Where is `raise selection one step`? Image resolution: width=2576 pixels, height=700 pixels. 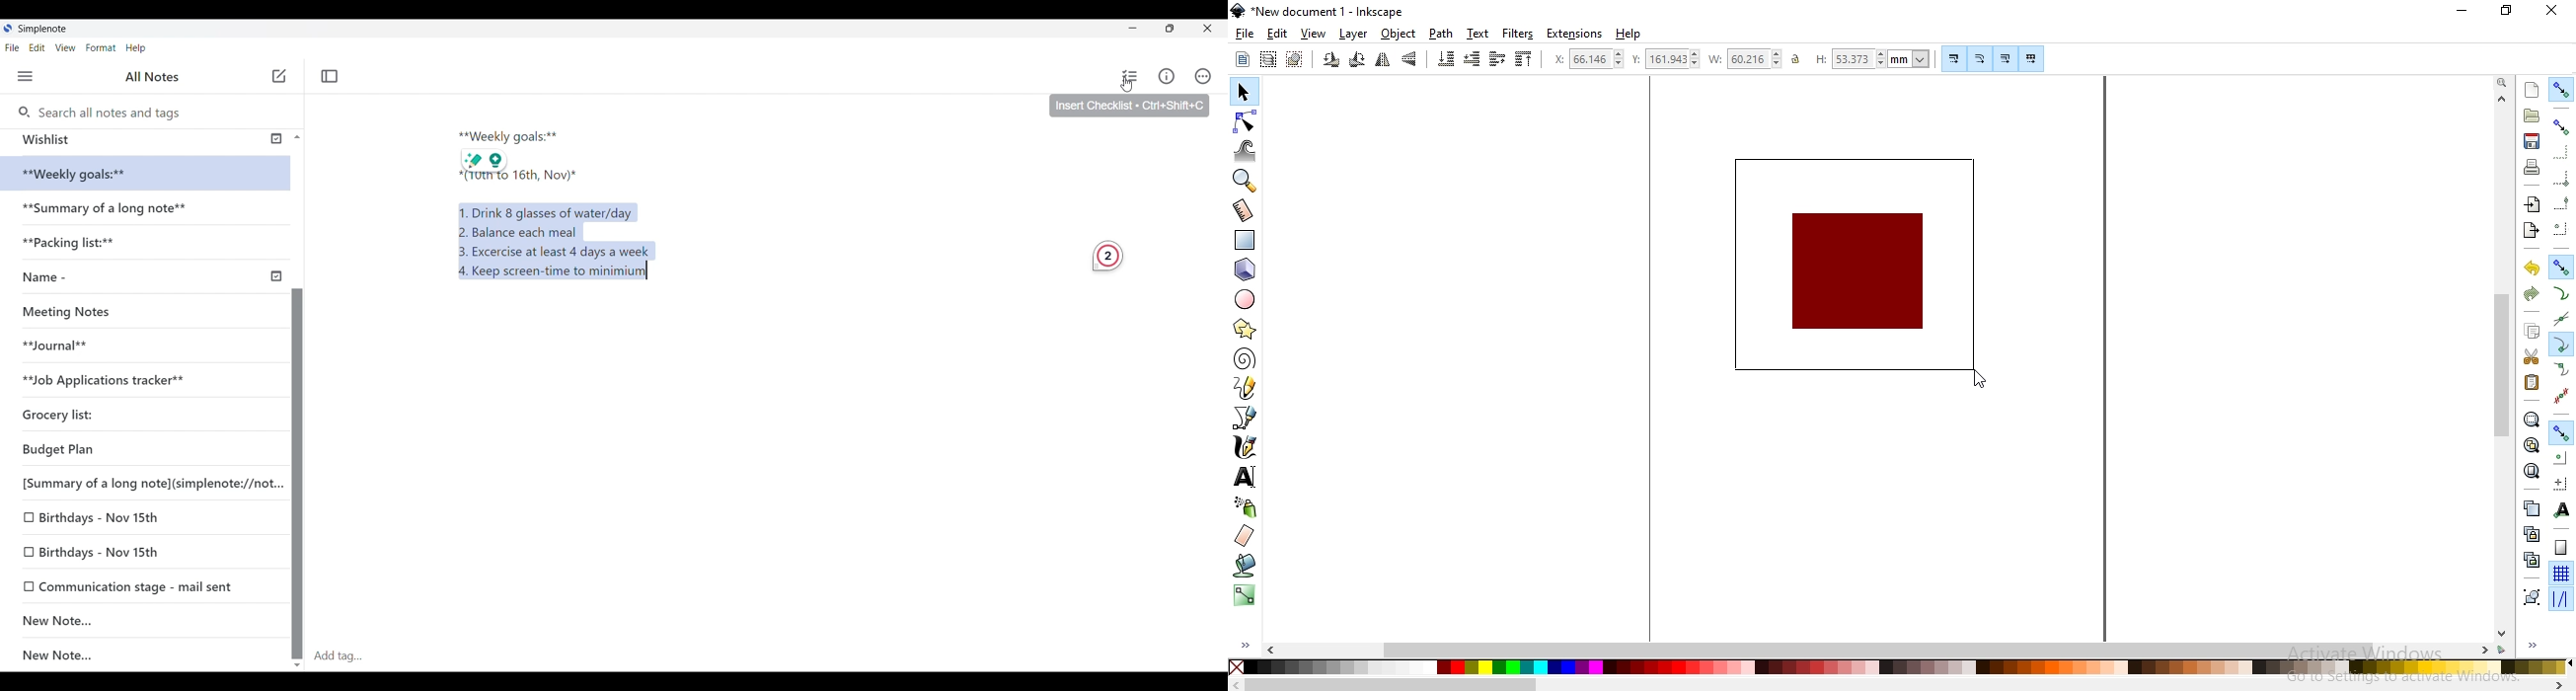 raise selection one step is located at coordinates (1497, 59).